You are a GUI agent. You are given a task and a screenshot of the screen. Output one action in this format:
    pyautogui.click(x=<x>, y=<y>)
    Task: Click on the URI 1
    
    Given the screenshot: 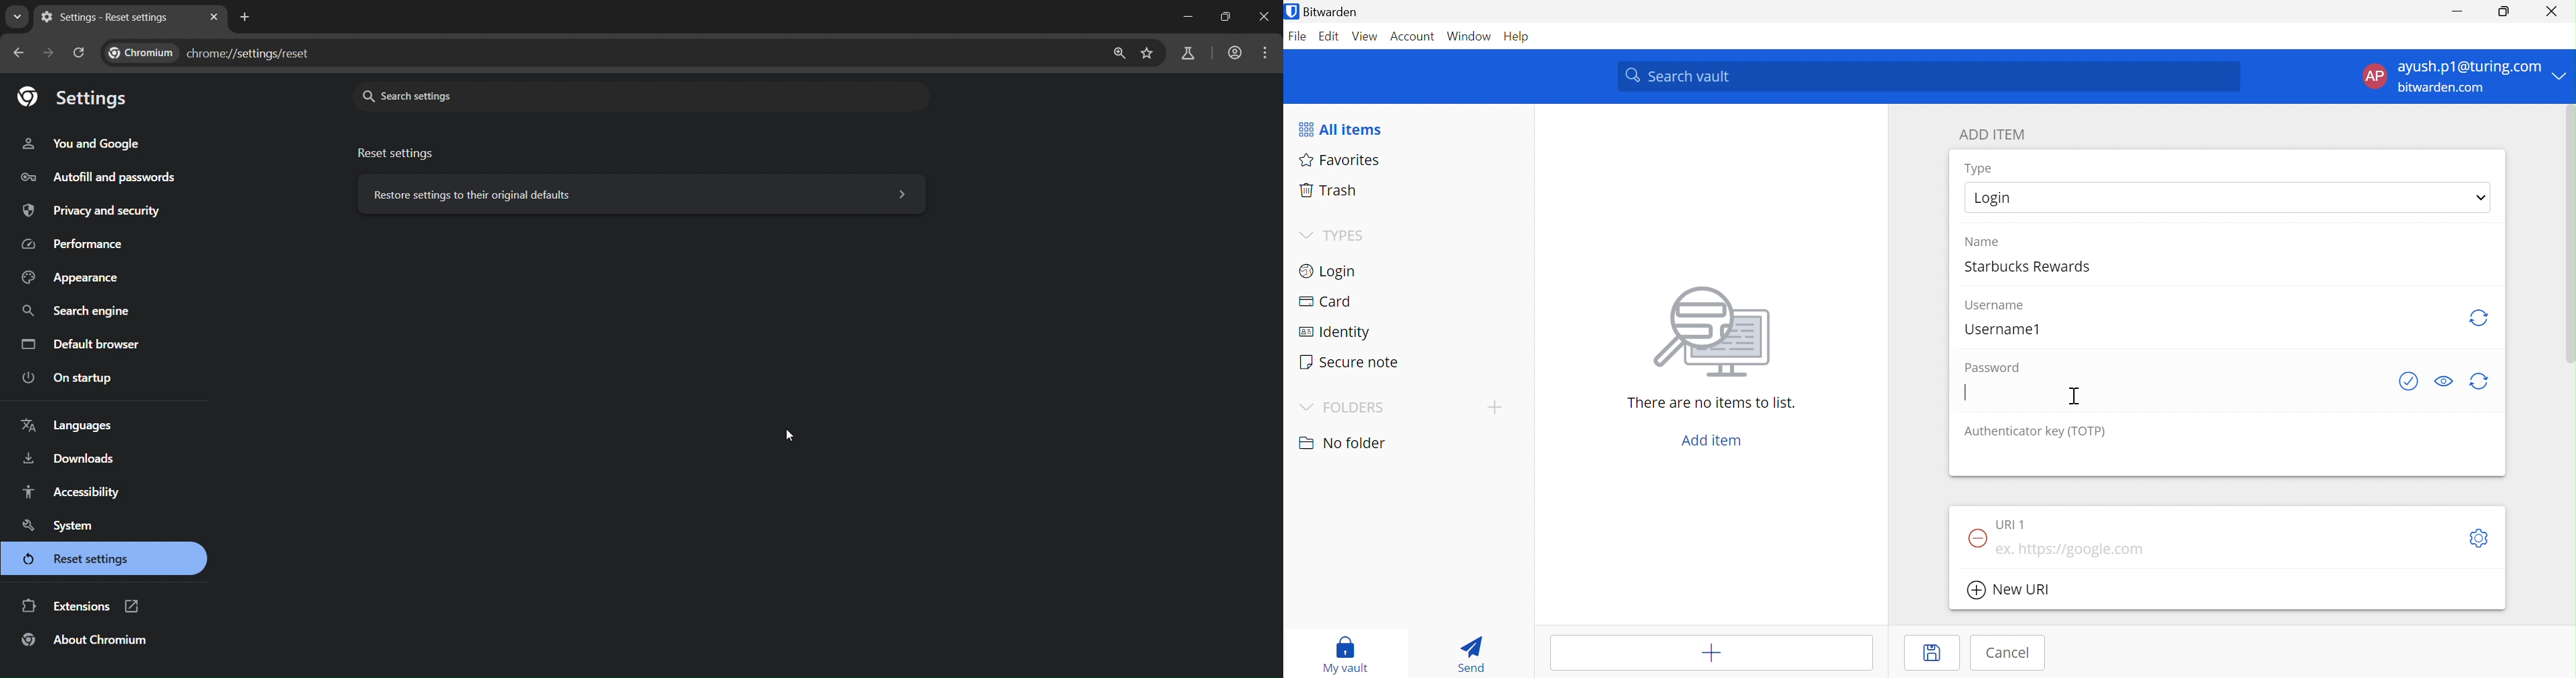 What is the action you would take?
    pyautogui.click(x=2014, y=524)
    